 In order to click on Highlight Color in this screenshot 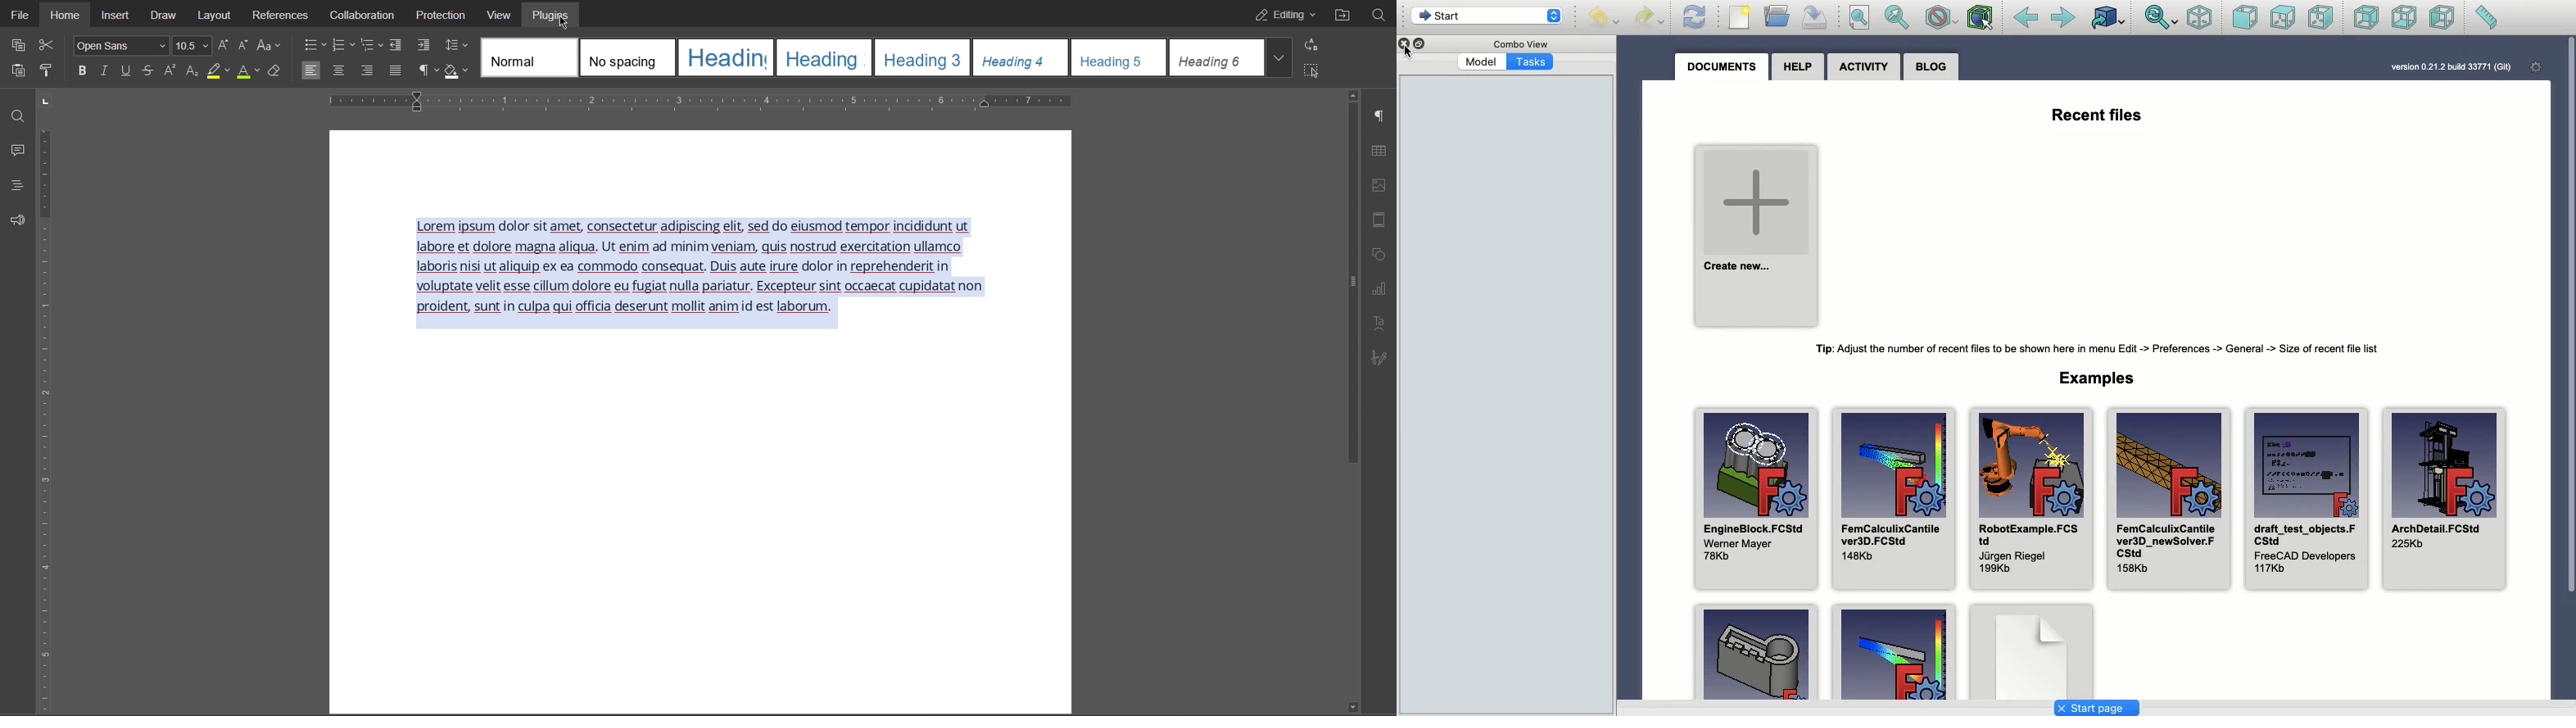, I will do `click(219, 71)`.